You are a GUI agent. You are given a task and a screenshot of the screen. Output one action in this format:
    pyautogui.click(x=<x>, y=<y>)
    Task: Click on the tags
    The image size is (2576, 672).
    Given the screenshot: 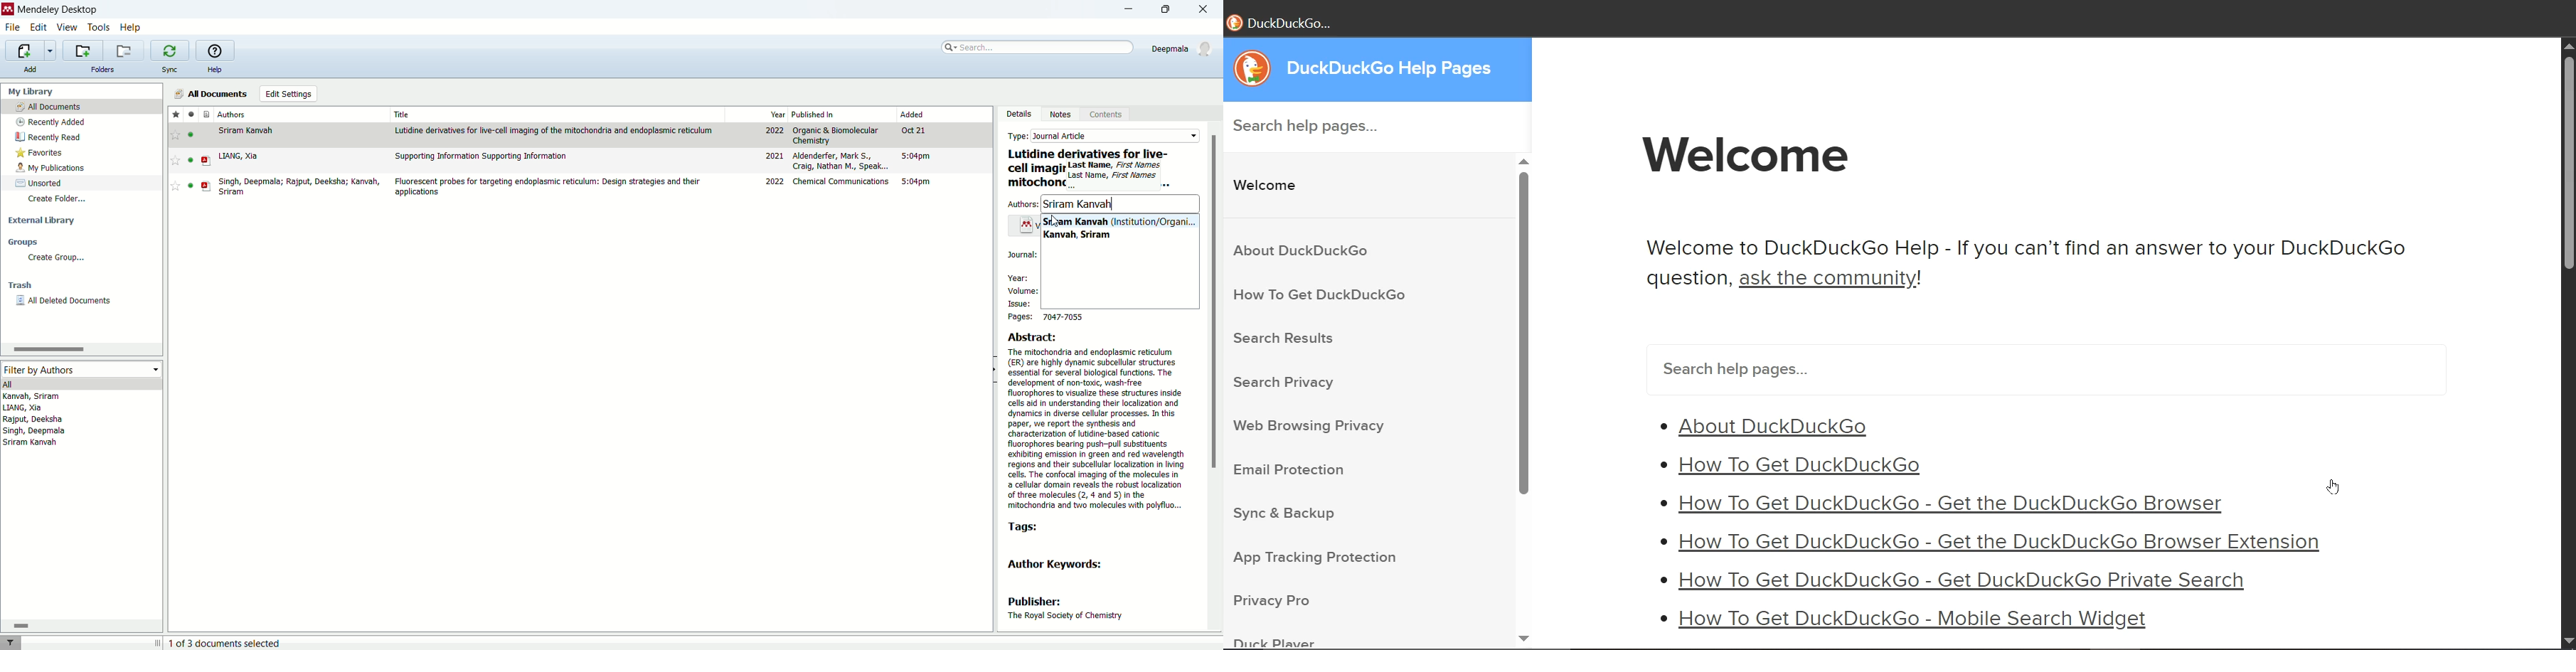 What is the action you would take?
    pyautogui.click(x=1024, y=528)
    